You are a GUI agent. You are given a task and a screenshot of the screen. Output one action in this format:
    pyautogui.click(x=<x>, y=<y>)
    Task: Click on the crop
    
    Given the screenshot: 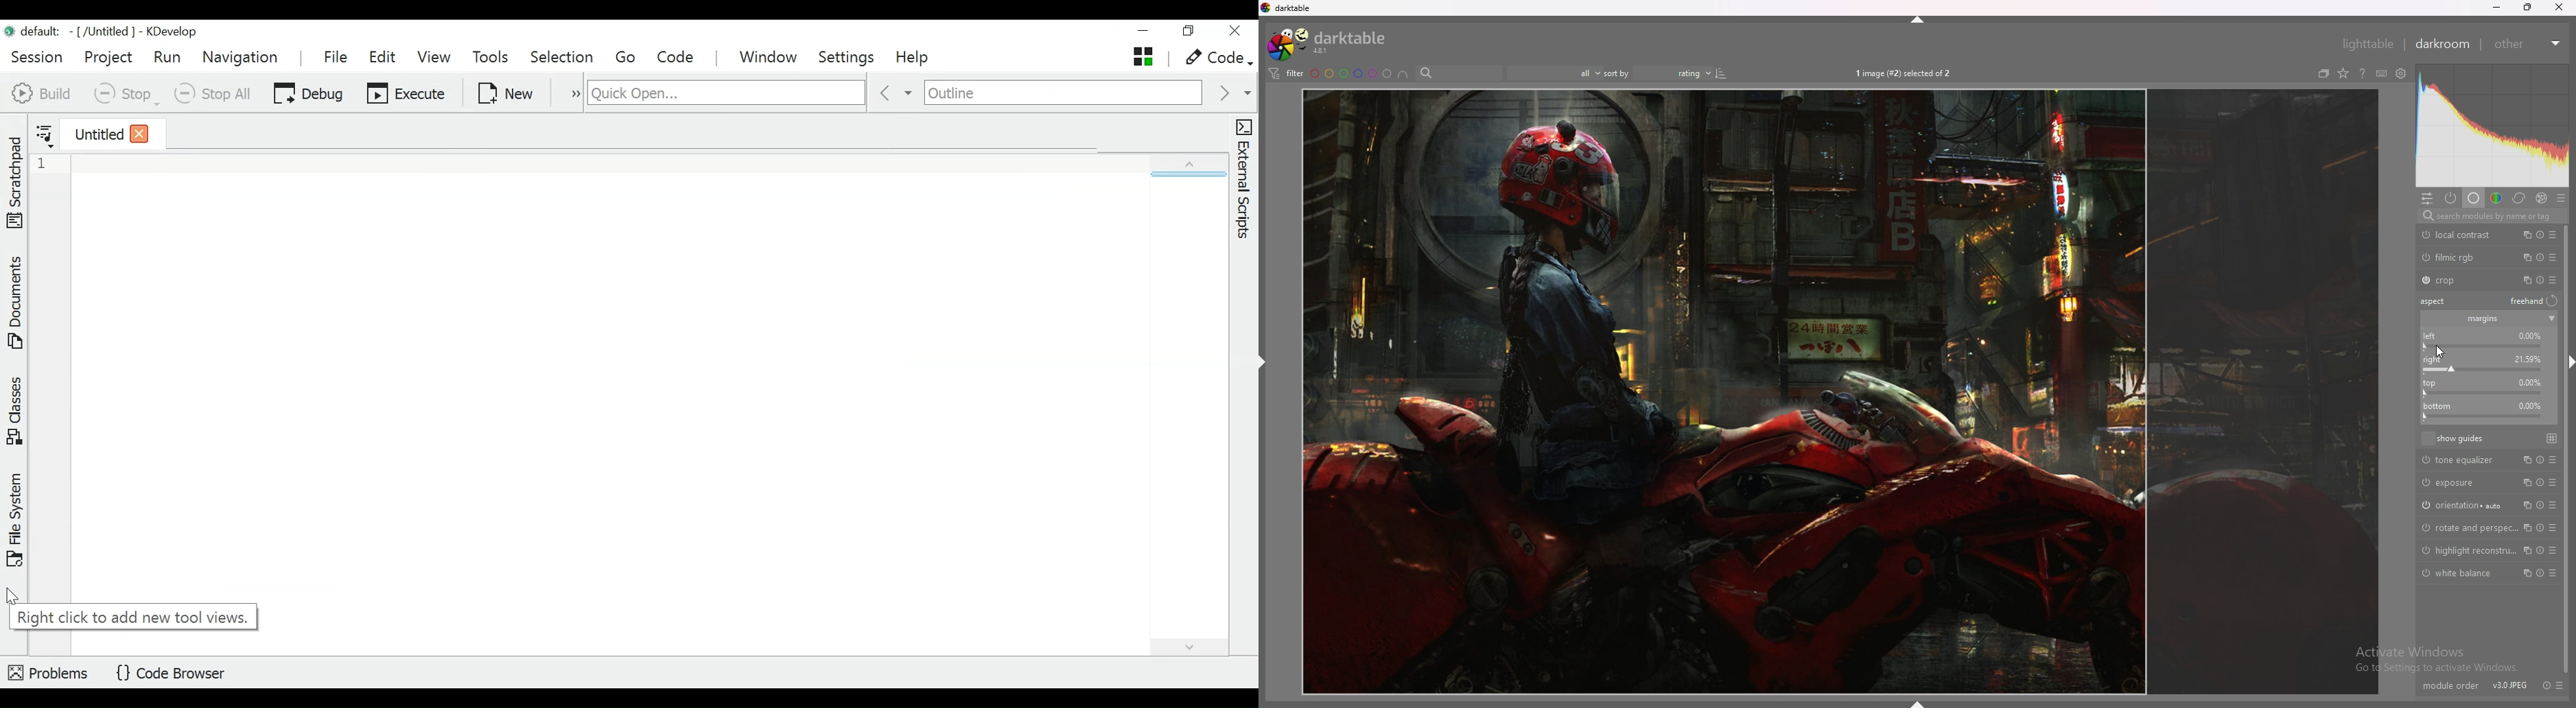 What is the action you would take?
    pyautogui.click(x=2461, y=281)
    